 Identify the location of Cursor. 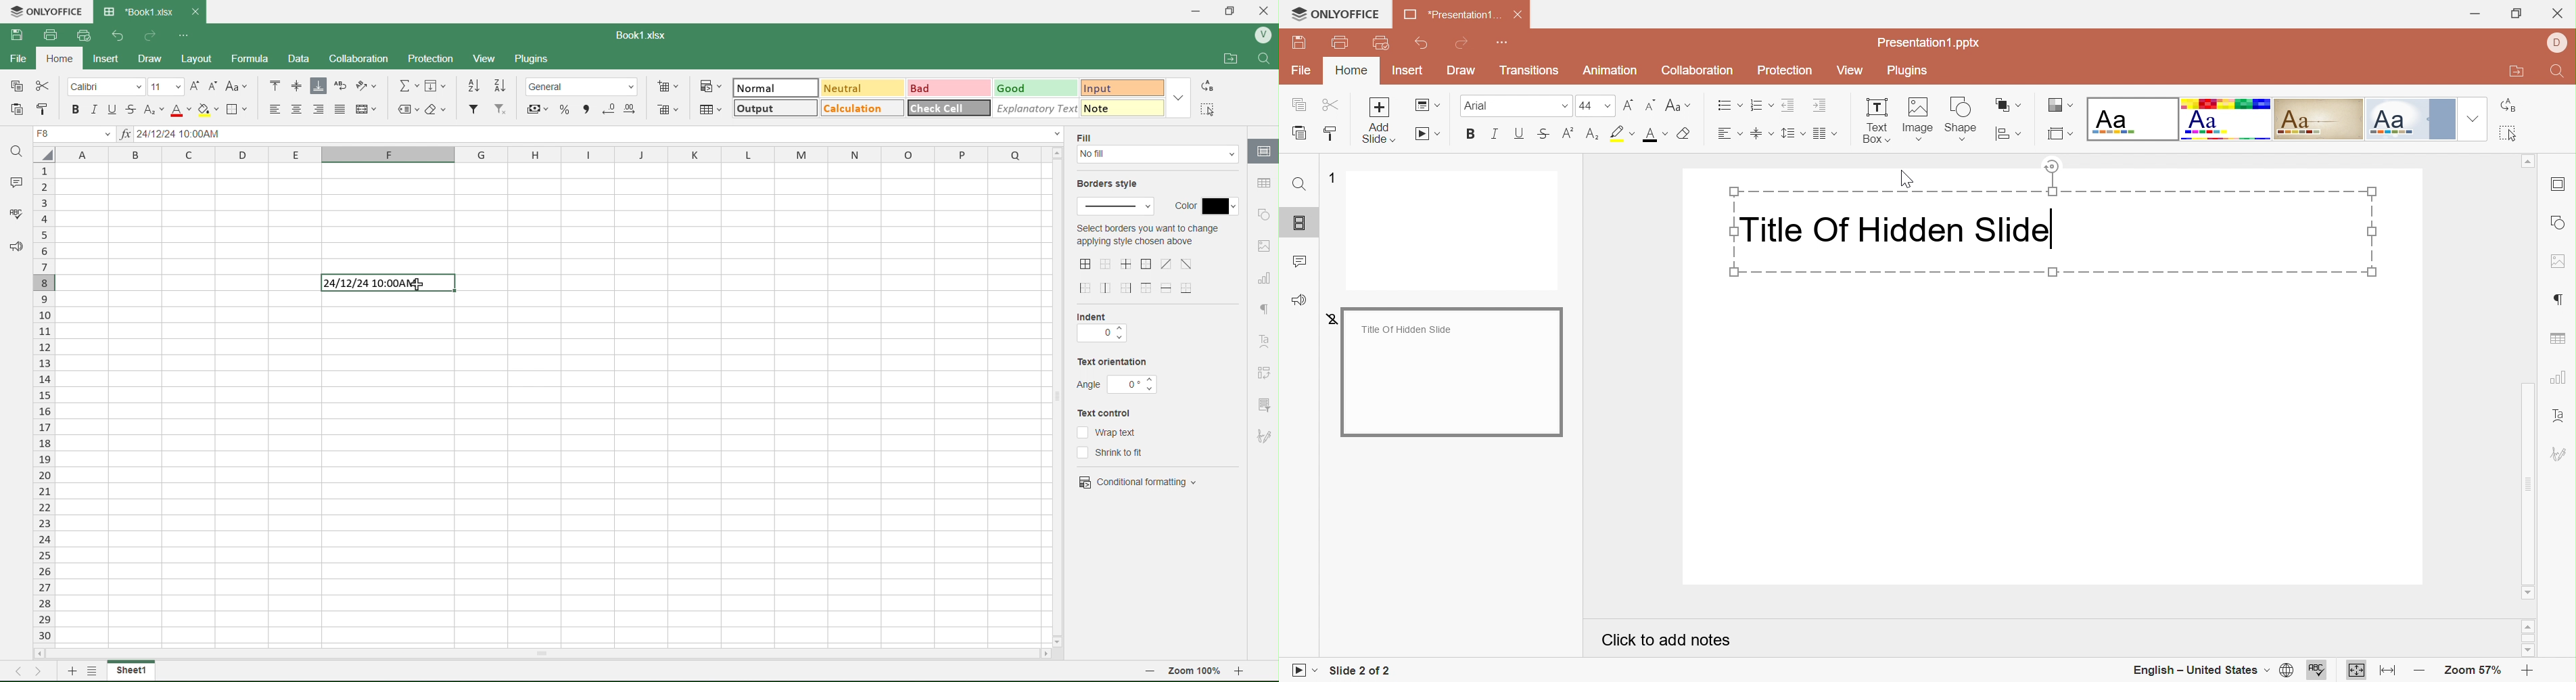
(1909, 180).